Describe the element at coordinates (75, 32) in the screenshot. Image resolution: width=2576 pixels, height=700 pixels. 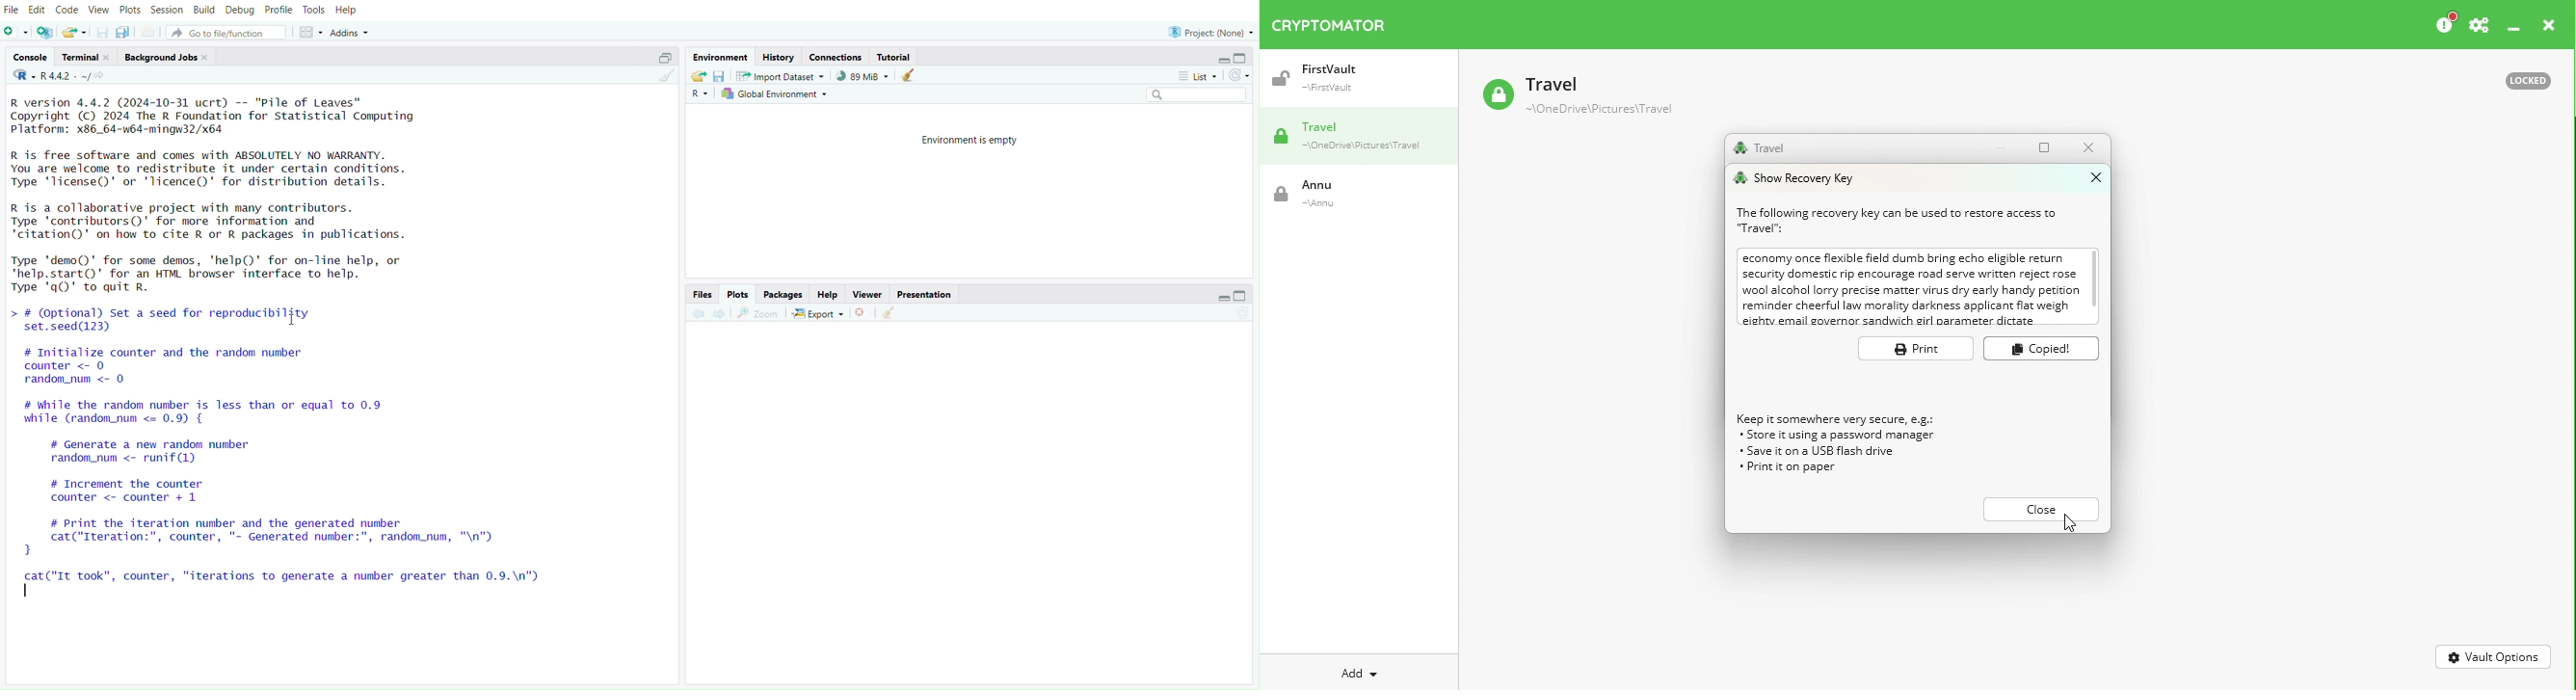
I see `Open an existing file (Ctrl + O)` at that location.